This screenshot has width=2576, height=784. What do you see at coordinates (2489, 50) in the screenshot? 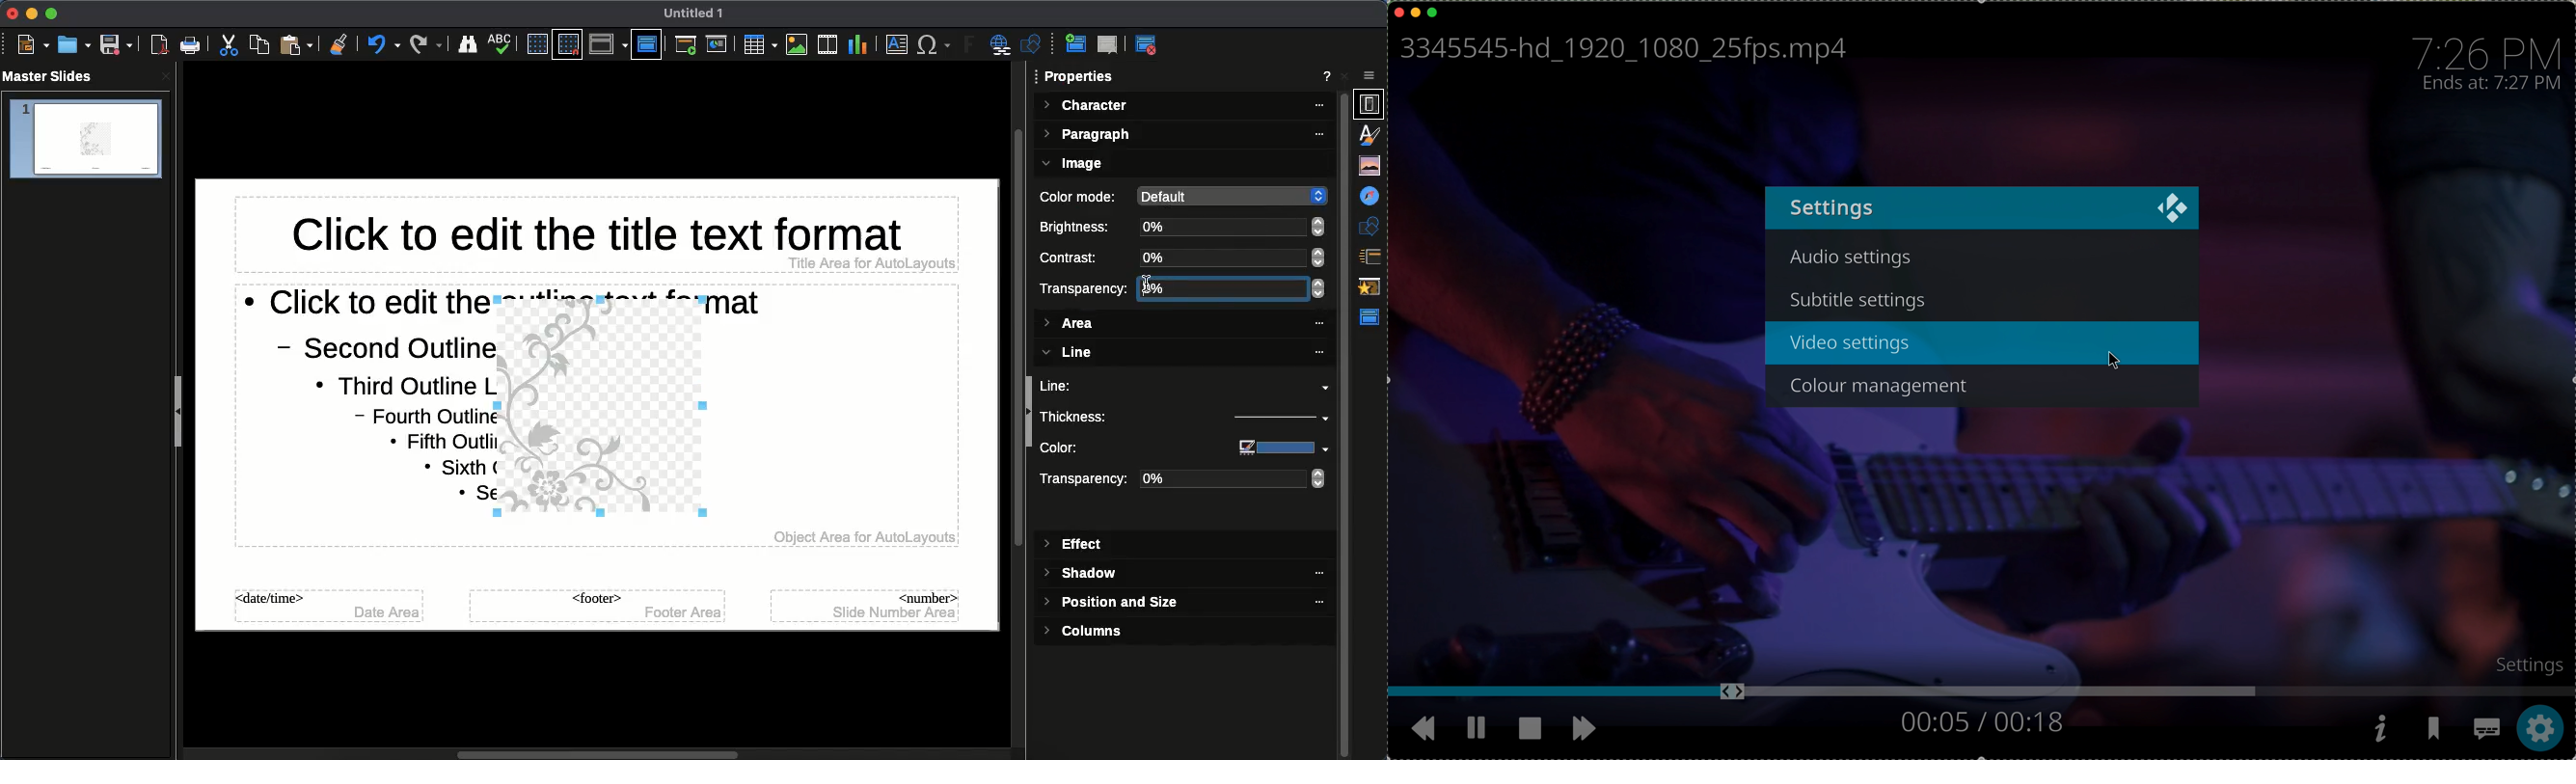
I see `time` at bounding box center [2489, 50].